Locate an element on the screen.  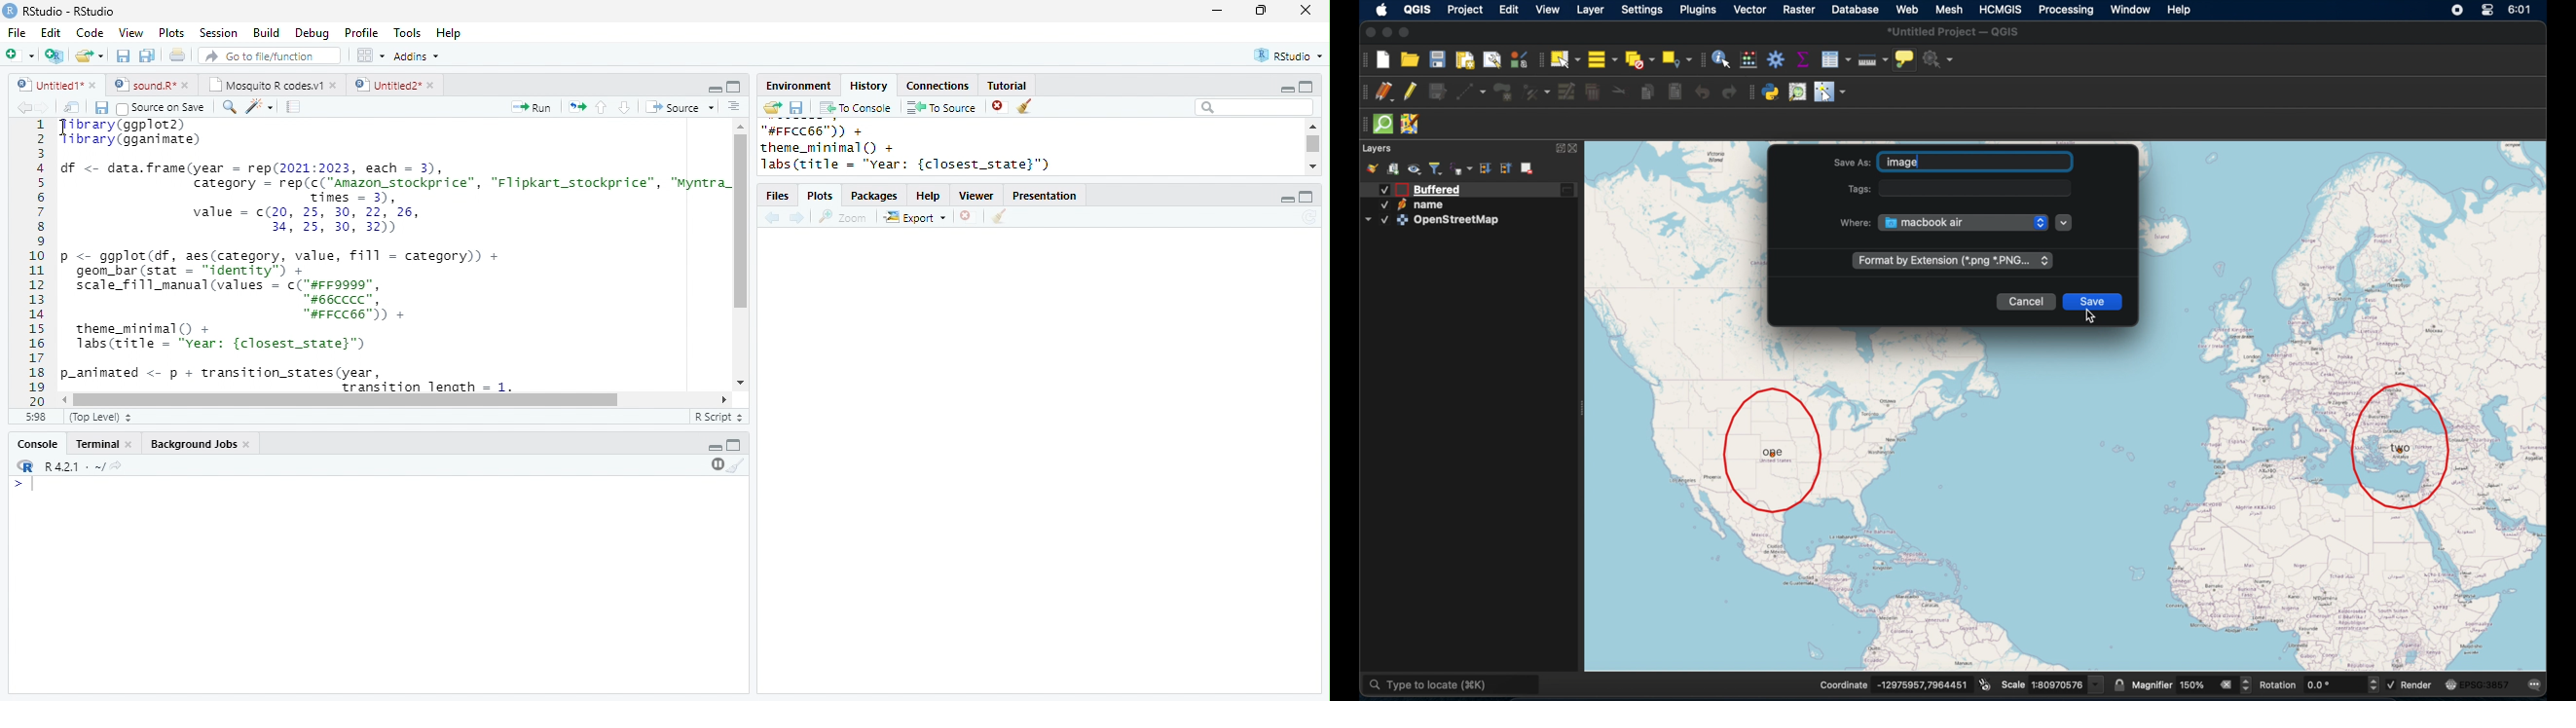
Plots is located at coordinates (172, 33).